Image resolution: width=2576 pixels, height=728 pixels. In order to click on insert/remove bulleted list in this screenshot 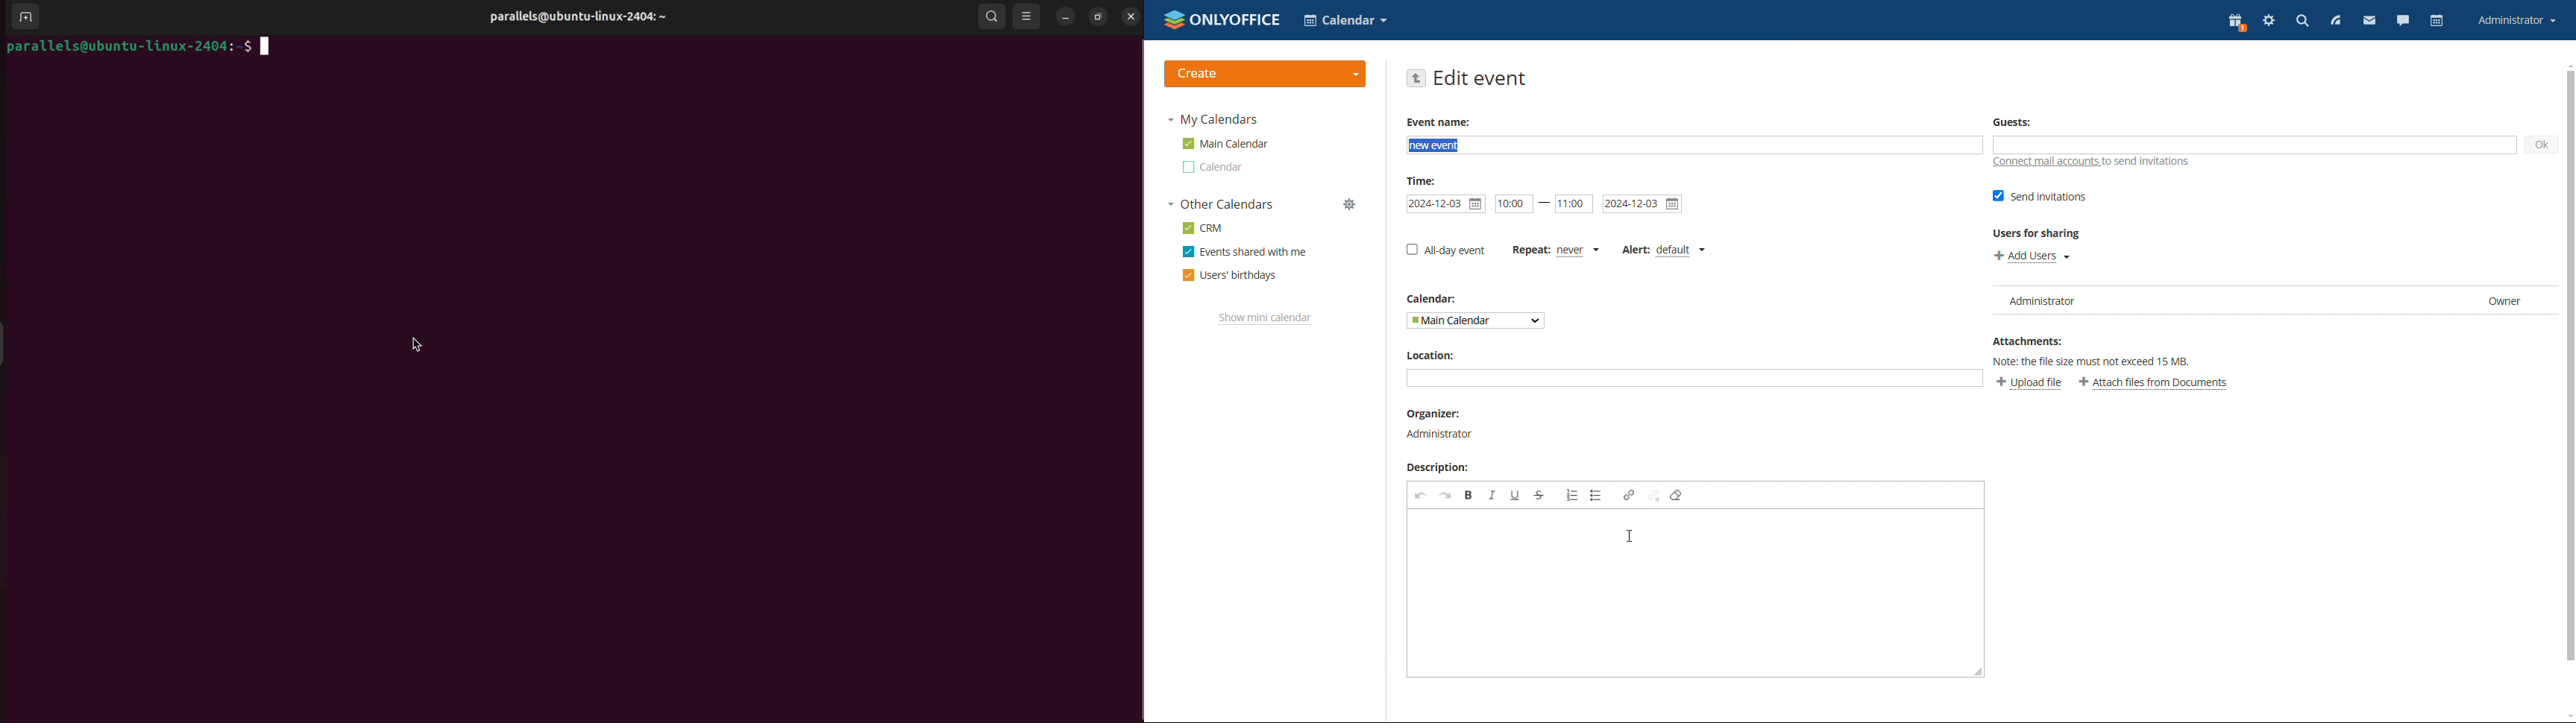, I will do `click(1598, 495)`.